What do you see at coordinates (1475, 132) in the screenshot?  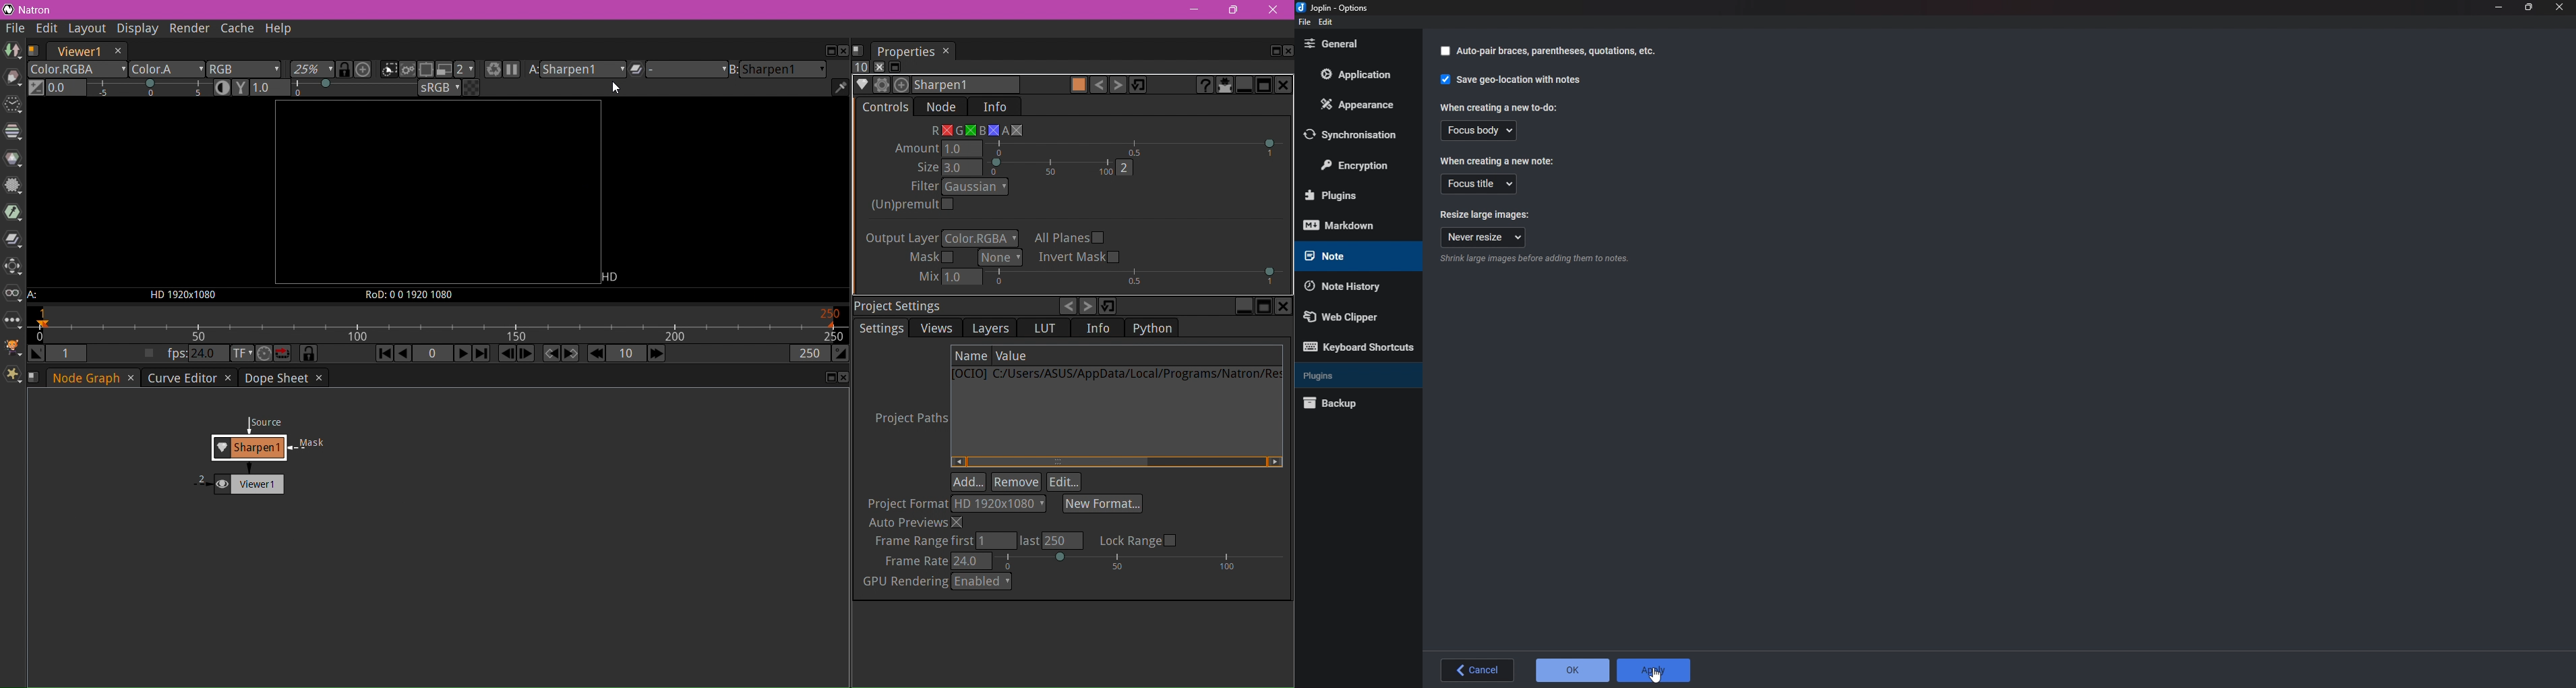 I see `Focus body` at bounding box center [1475, 132].